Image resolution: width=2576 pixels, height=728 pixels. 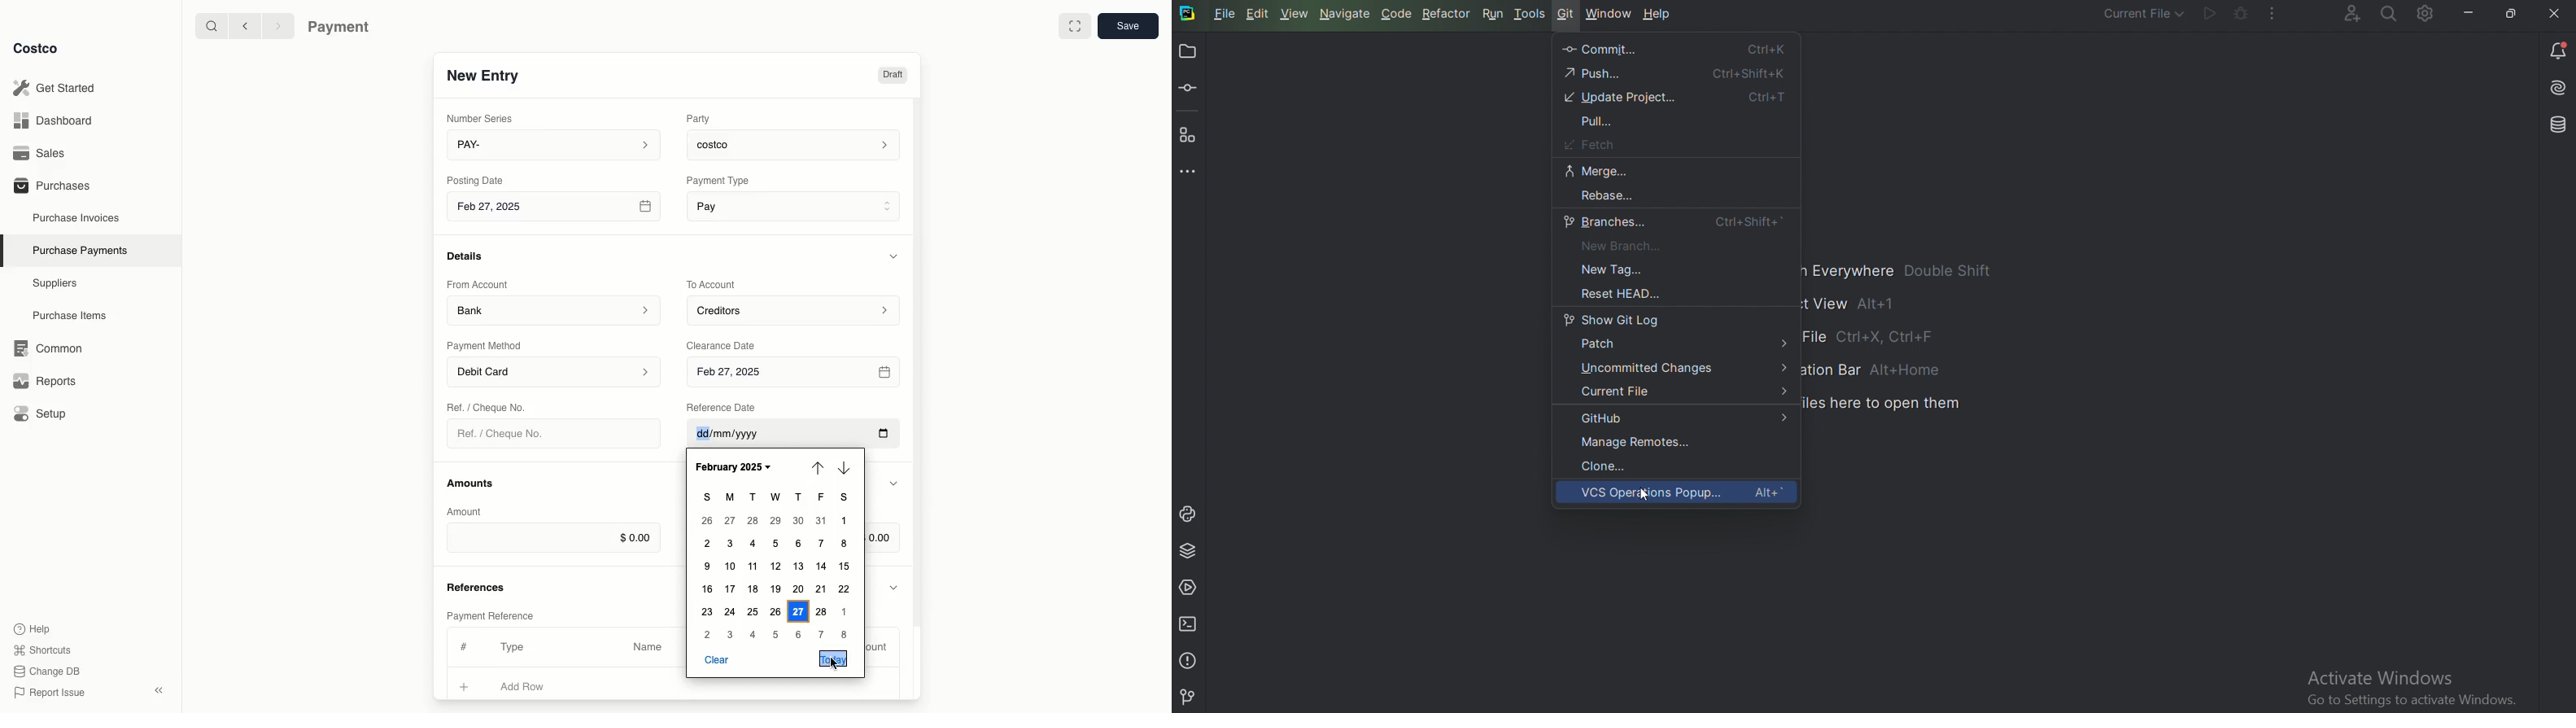 What do you see at coordinates (478, 585) in the screenshot?
I see `References` at bounding box center [478, 585].